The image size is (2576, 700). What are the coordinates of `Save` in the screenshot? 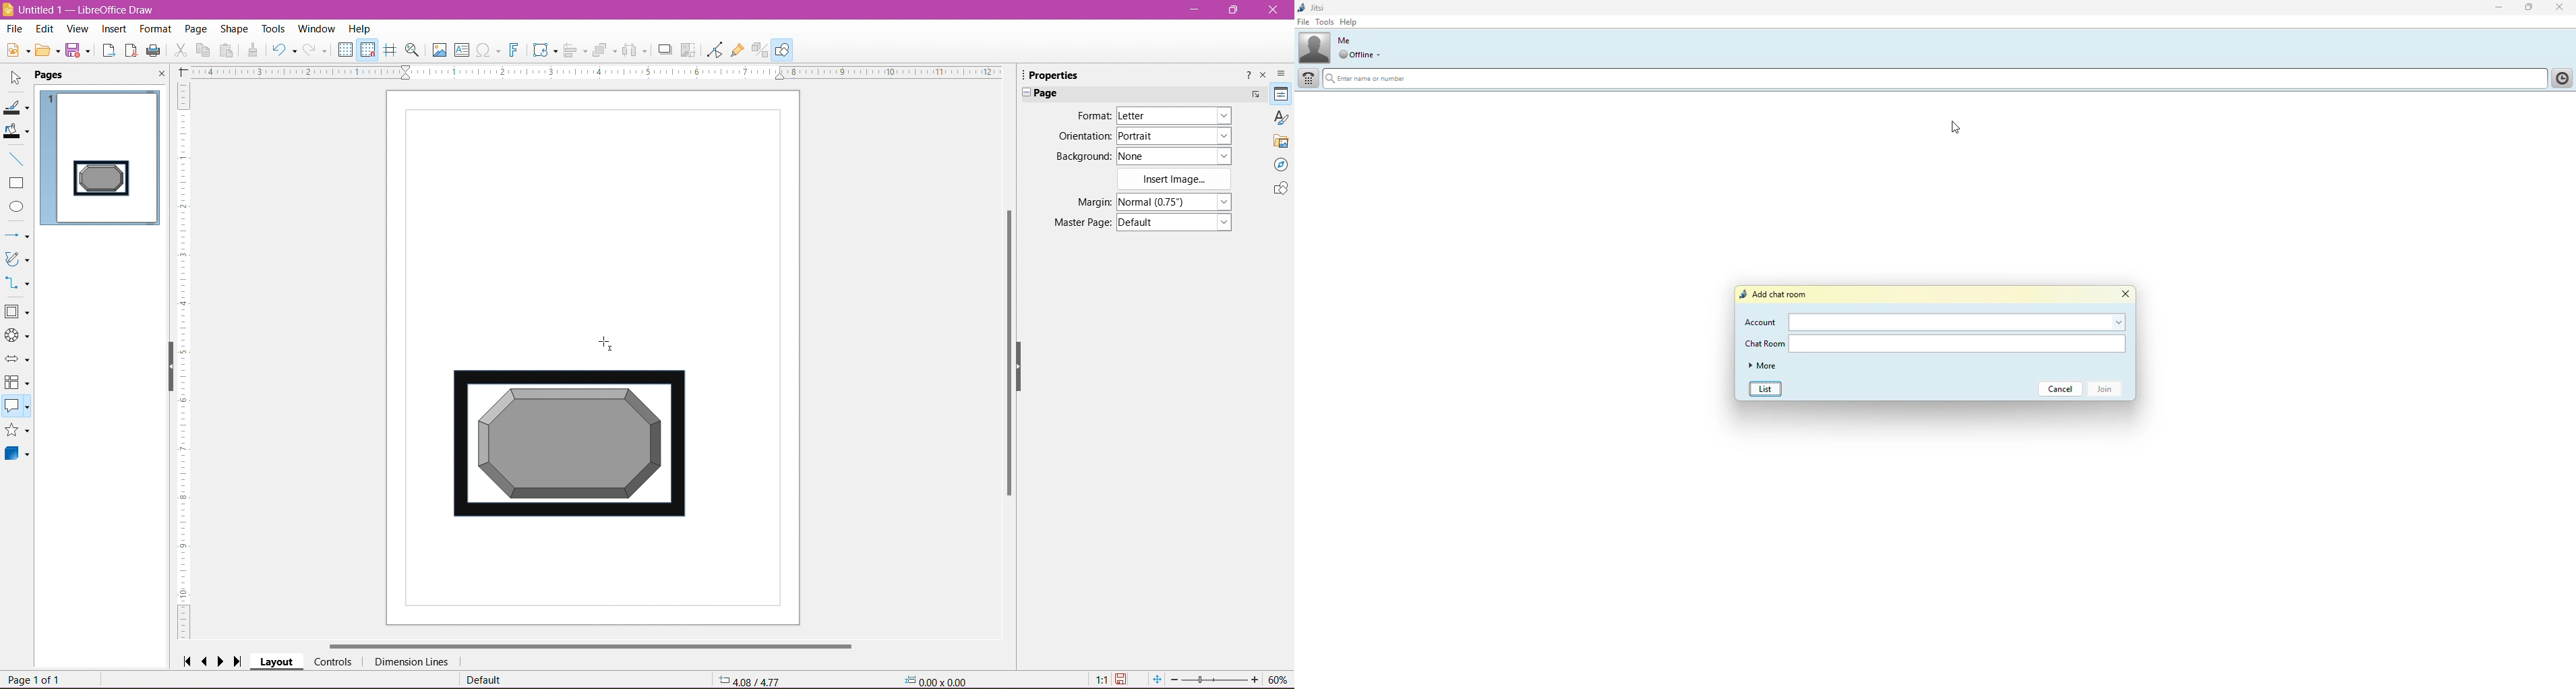 It's located at (80, 53).